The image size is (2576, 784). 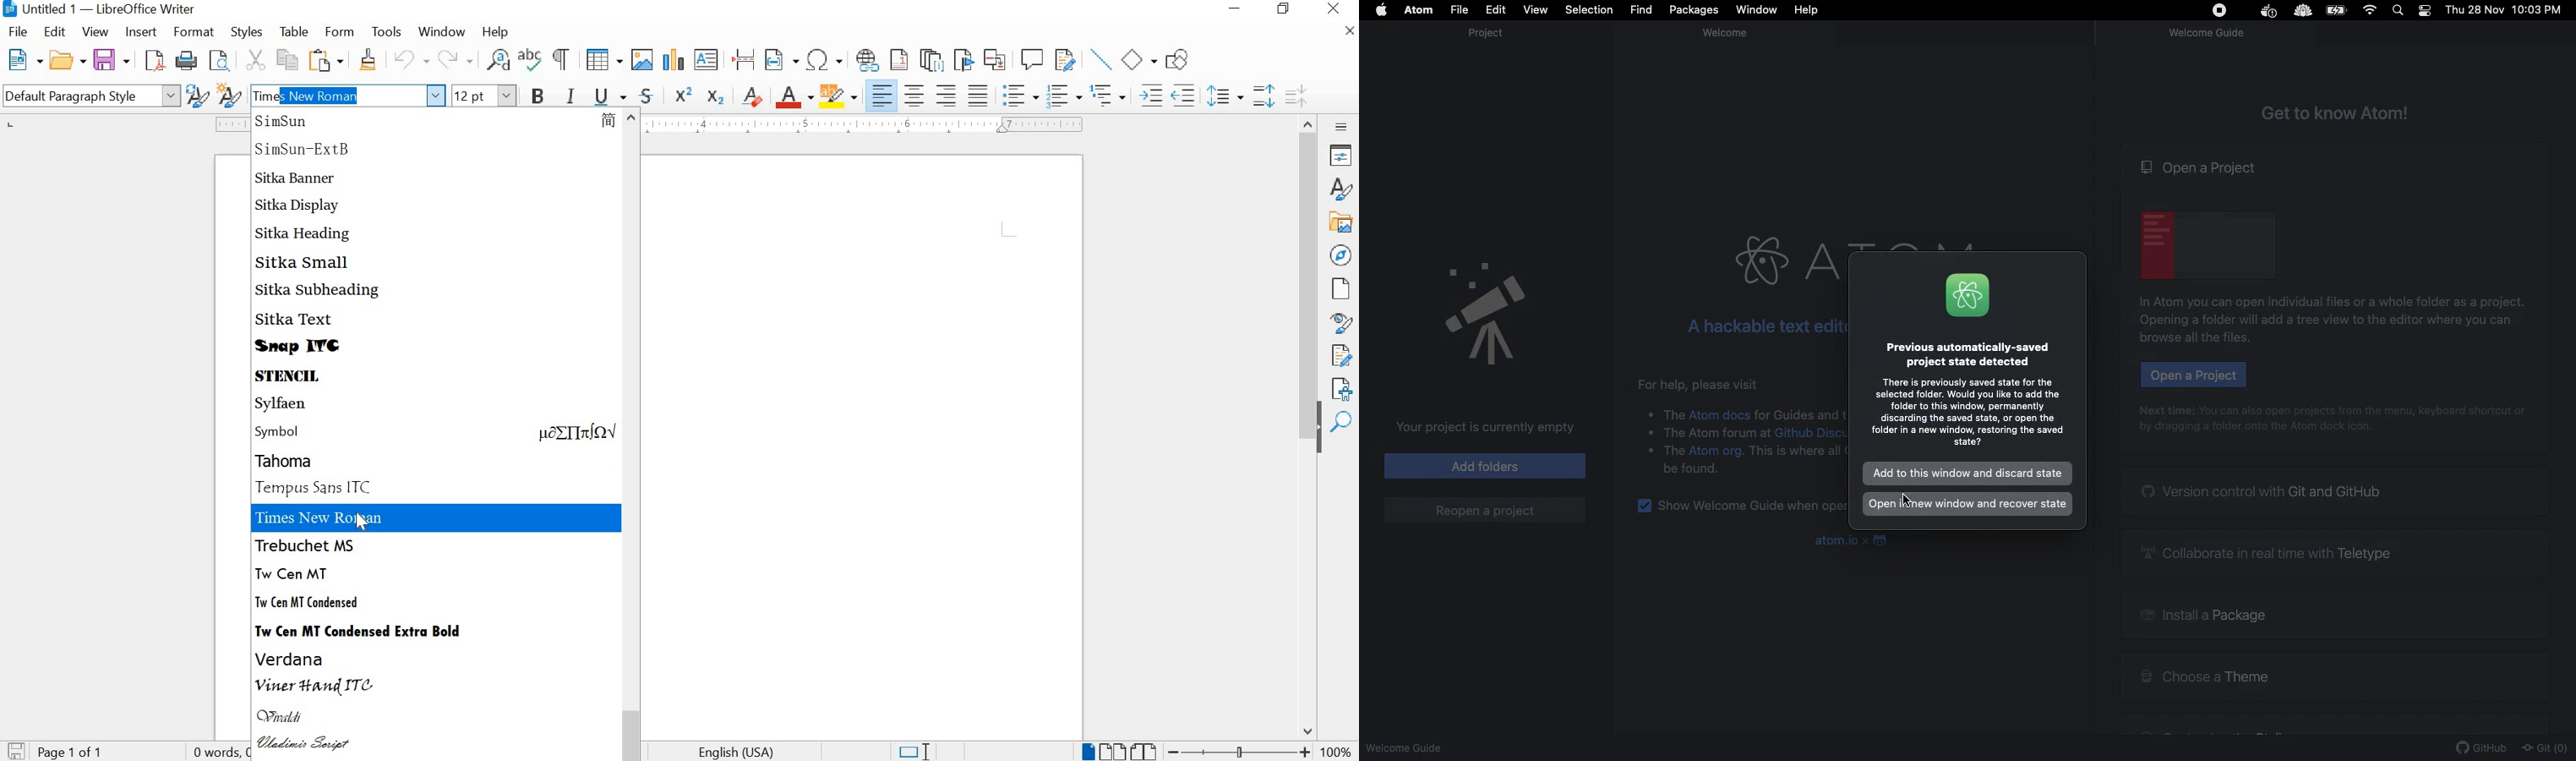 What do you see at coordinates (339, 32) in the screenshot?
I see `FORM` at bounding box center [339, 32].